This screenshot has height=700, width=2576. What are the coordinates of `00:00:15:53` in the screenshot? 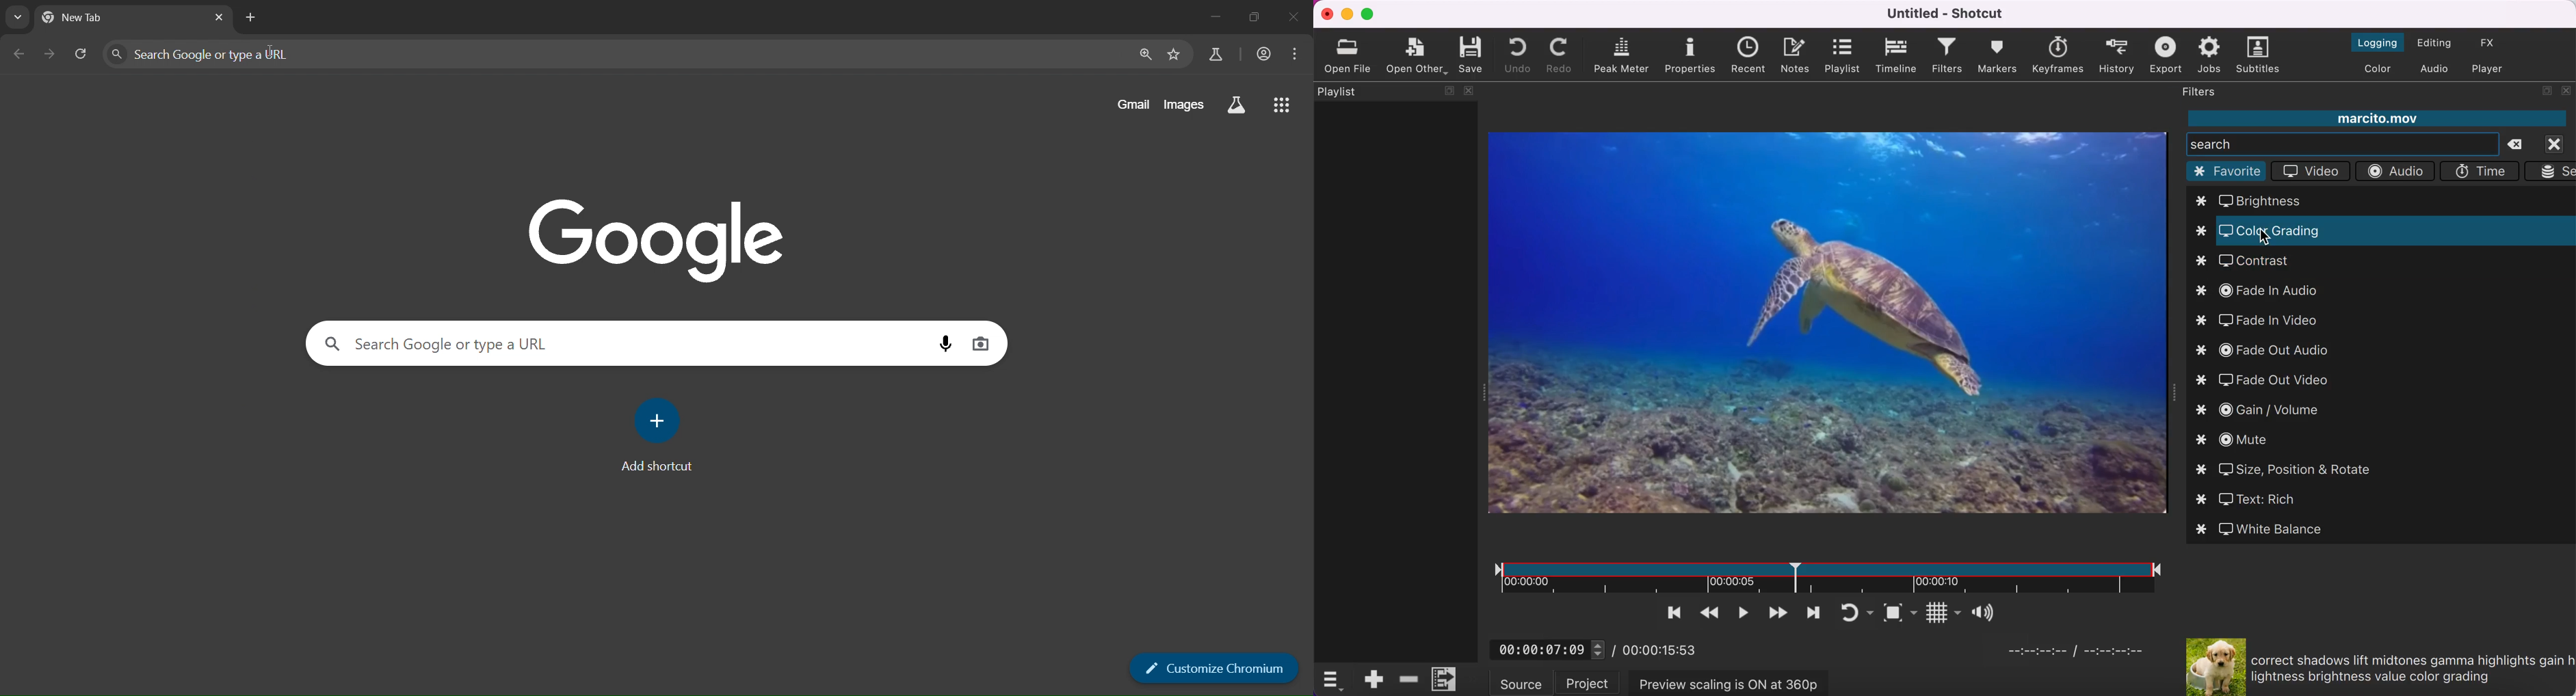 It's located at (1665, 648).